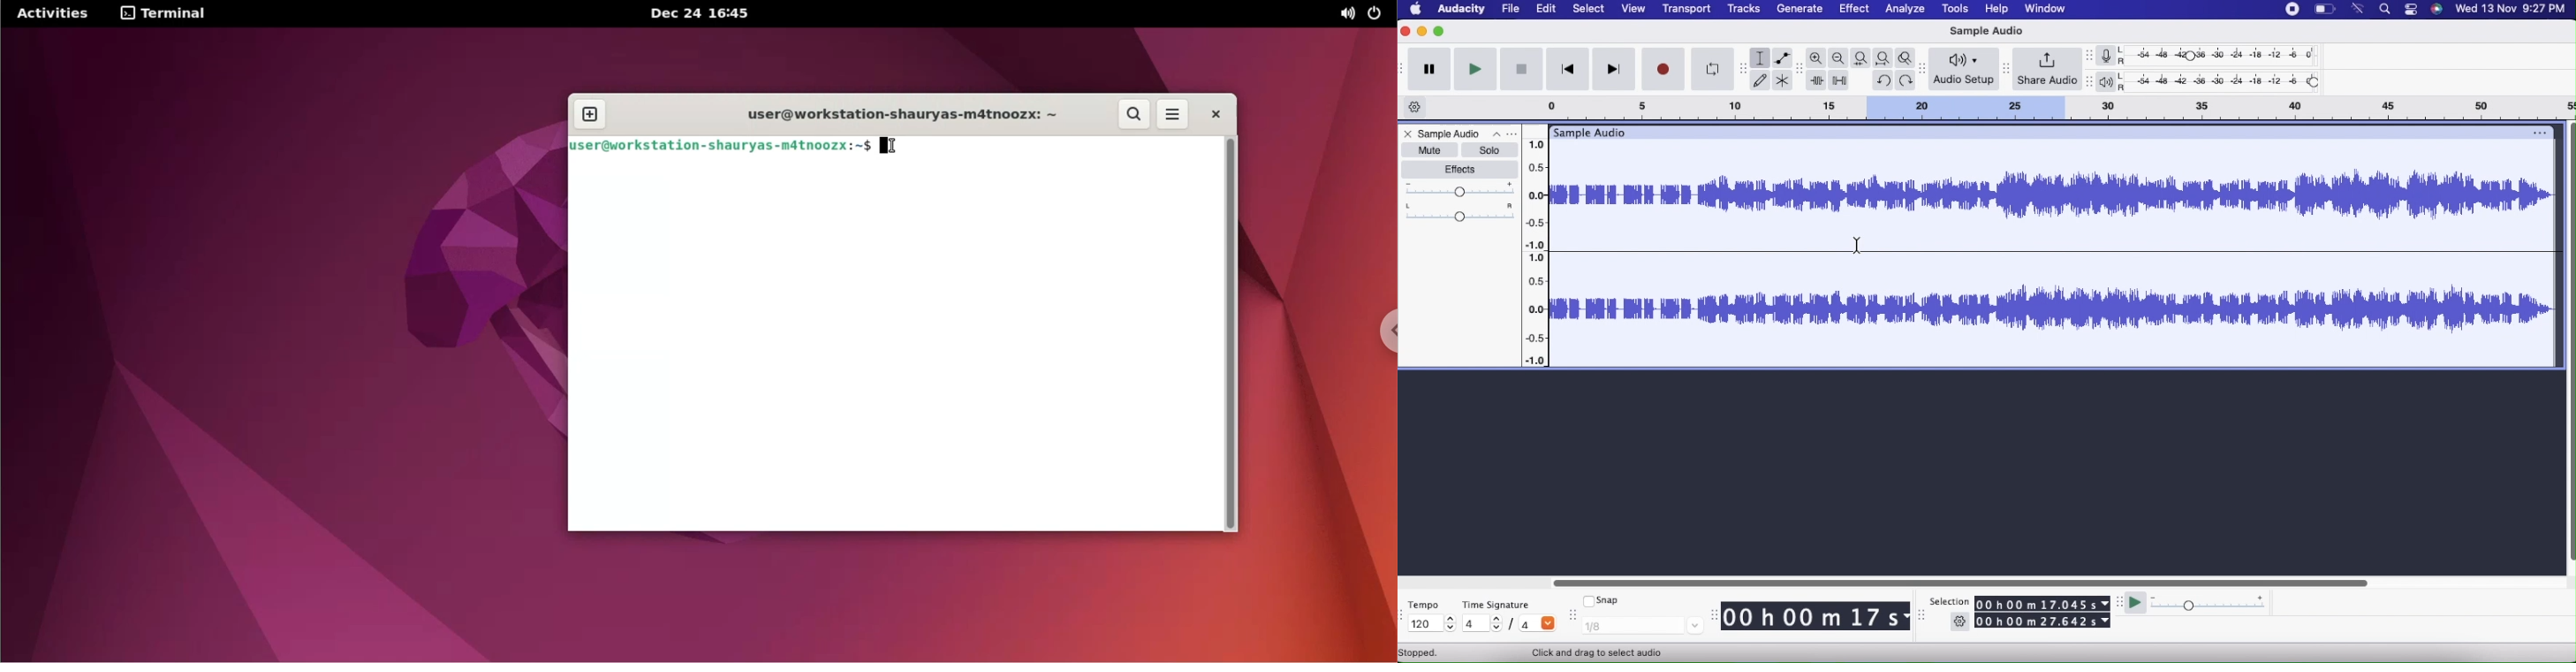 This screenshot has width=2576, height=672. What do you see at coordinates (2225, 57) in the screenshot?
I see `Recording level` at bounding box center [2225, 57].